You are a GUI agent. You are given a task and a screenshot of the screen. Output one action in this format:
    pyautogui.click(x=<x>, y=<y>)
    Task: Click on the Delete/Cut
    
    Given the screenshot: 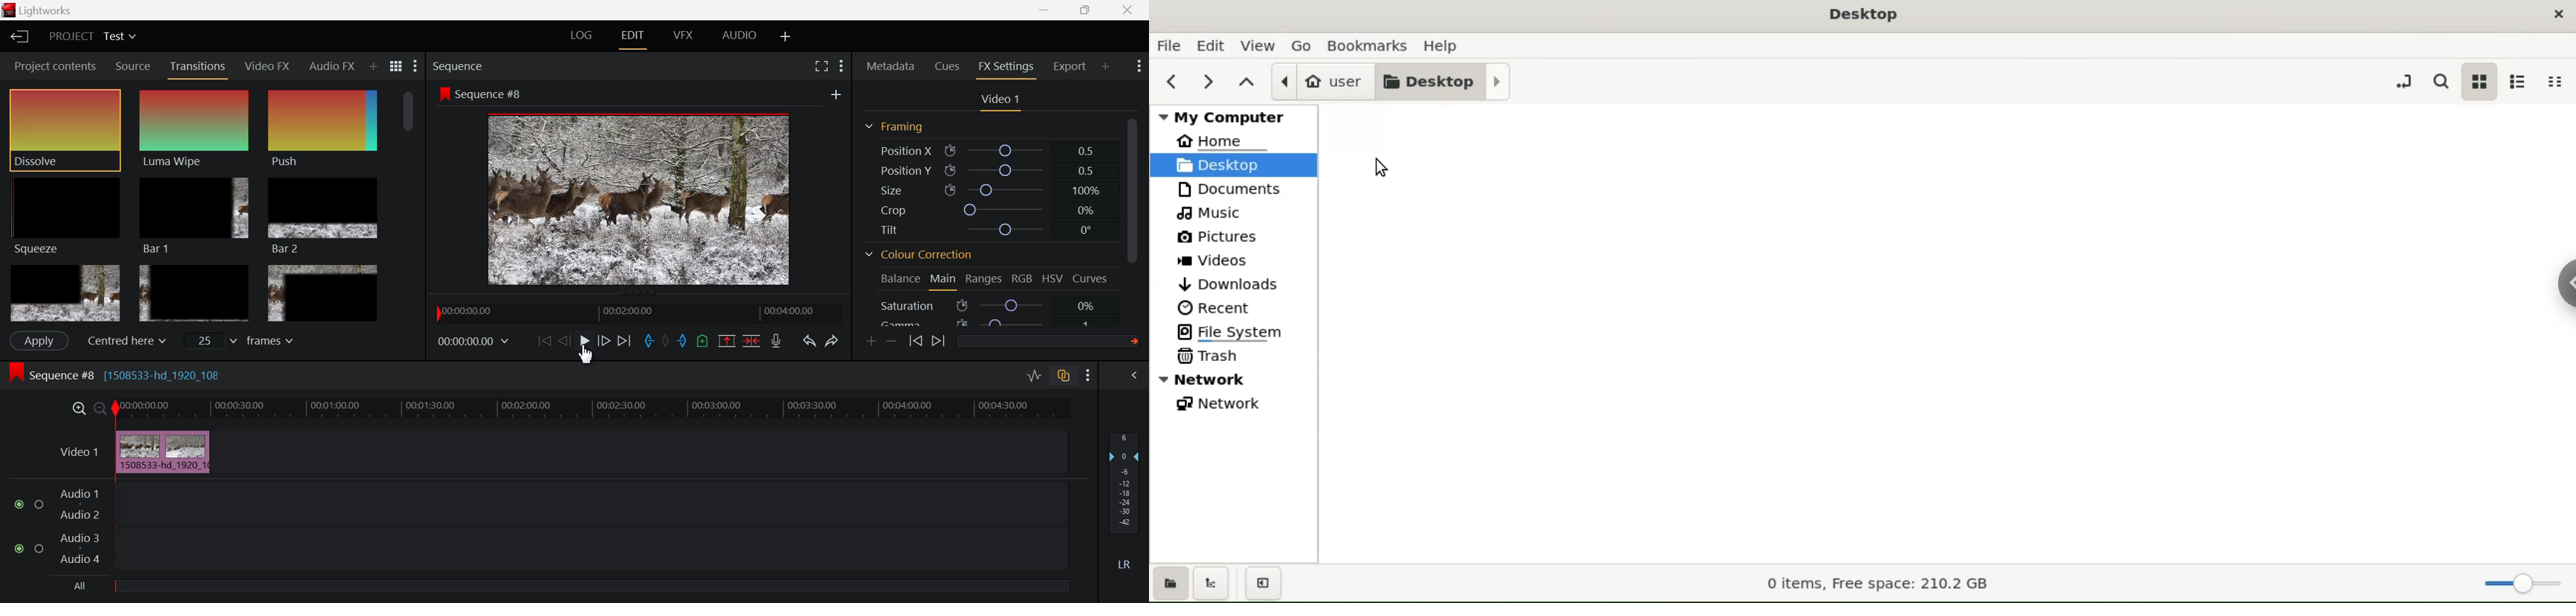 What is the action you would take?
    pyautogui.click(x=752, y=339)
    